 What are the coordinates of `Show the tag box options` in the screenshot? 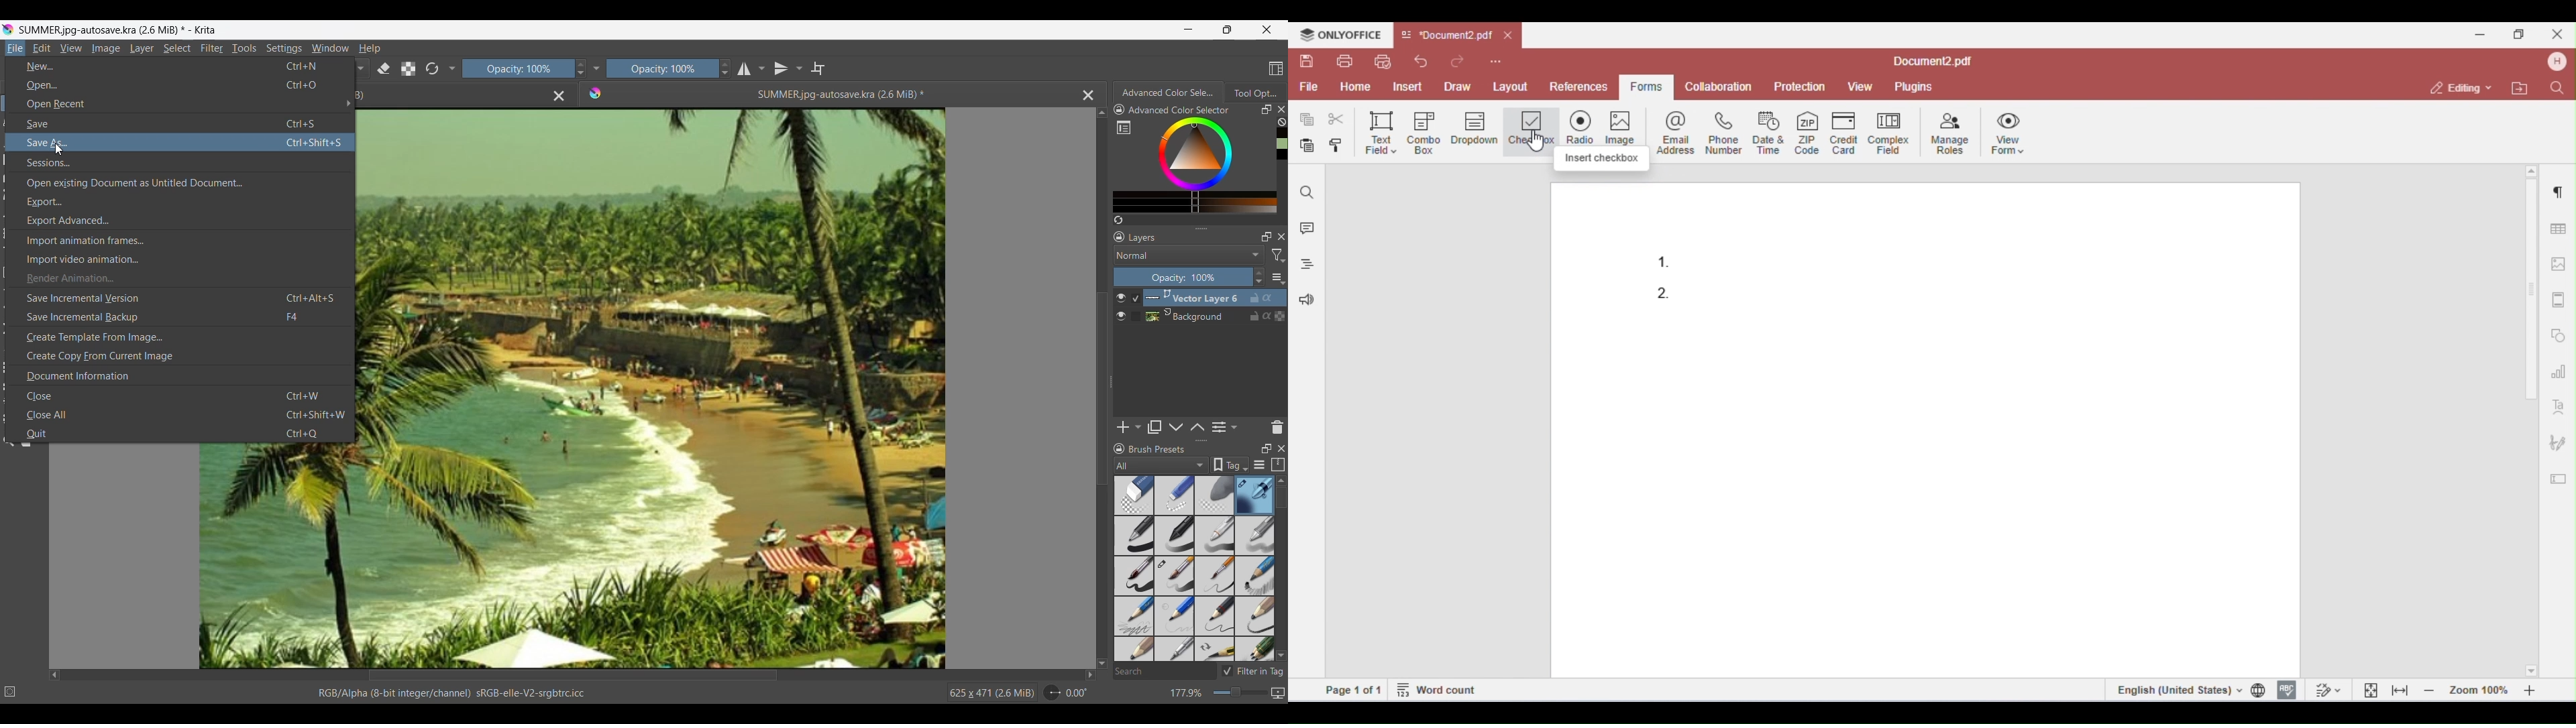 It's located at (1230, 465).